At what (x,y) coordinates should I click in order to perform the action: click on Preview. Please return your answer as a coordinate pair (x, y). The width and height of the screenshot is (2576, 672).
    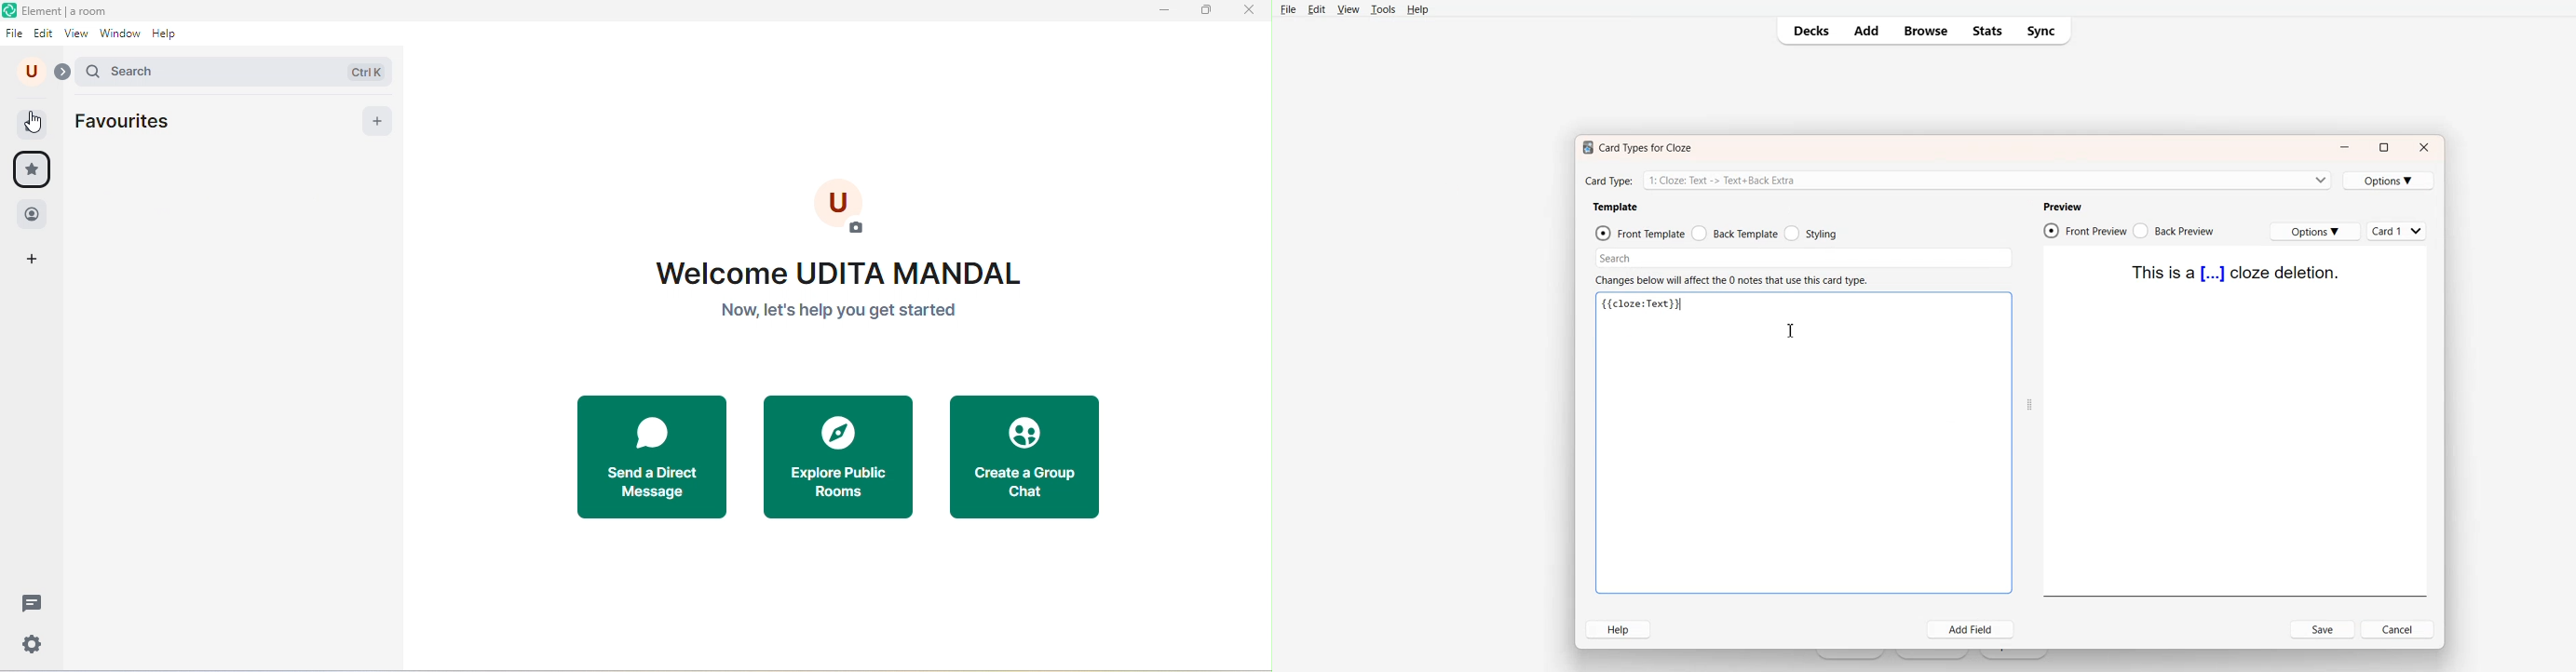
    Looking at the image, I should click on (2062, 206).